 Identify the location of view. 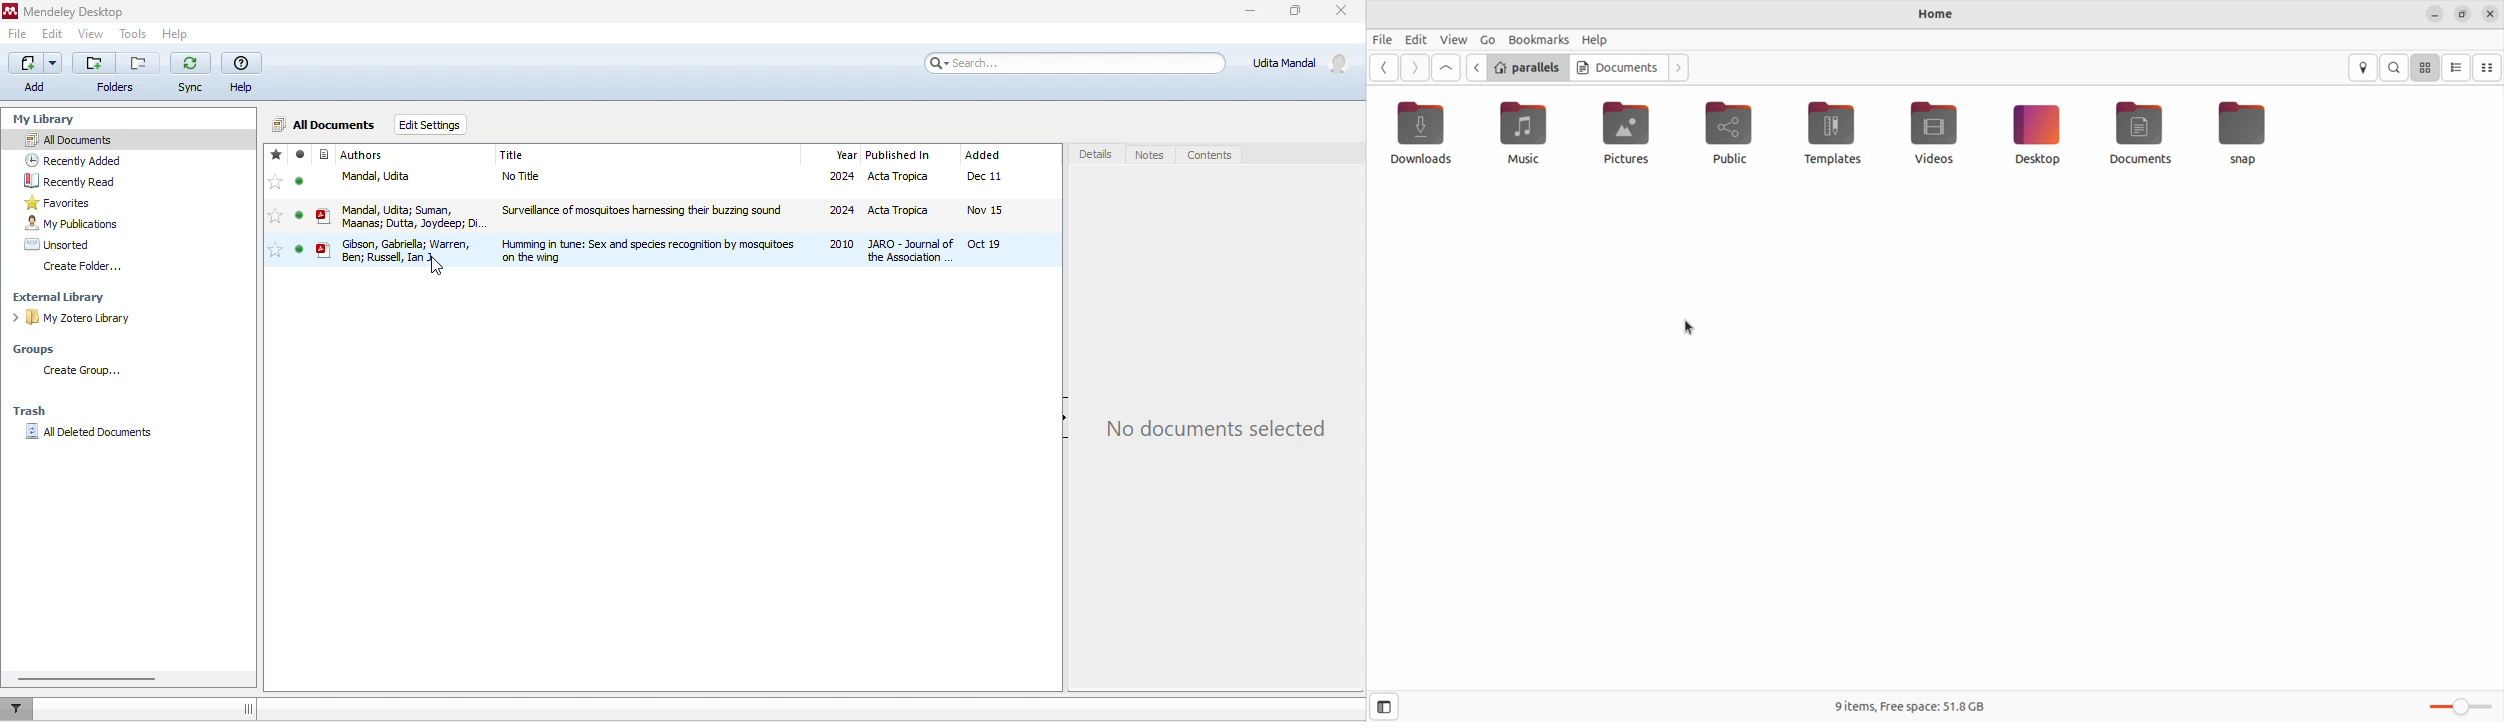
(90, 36).